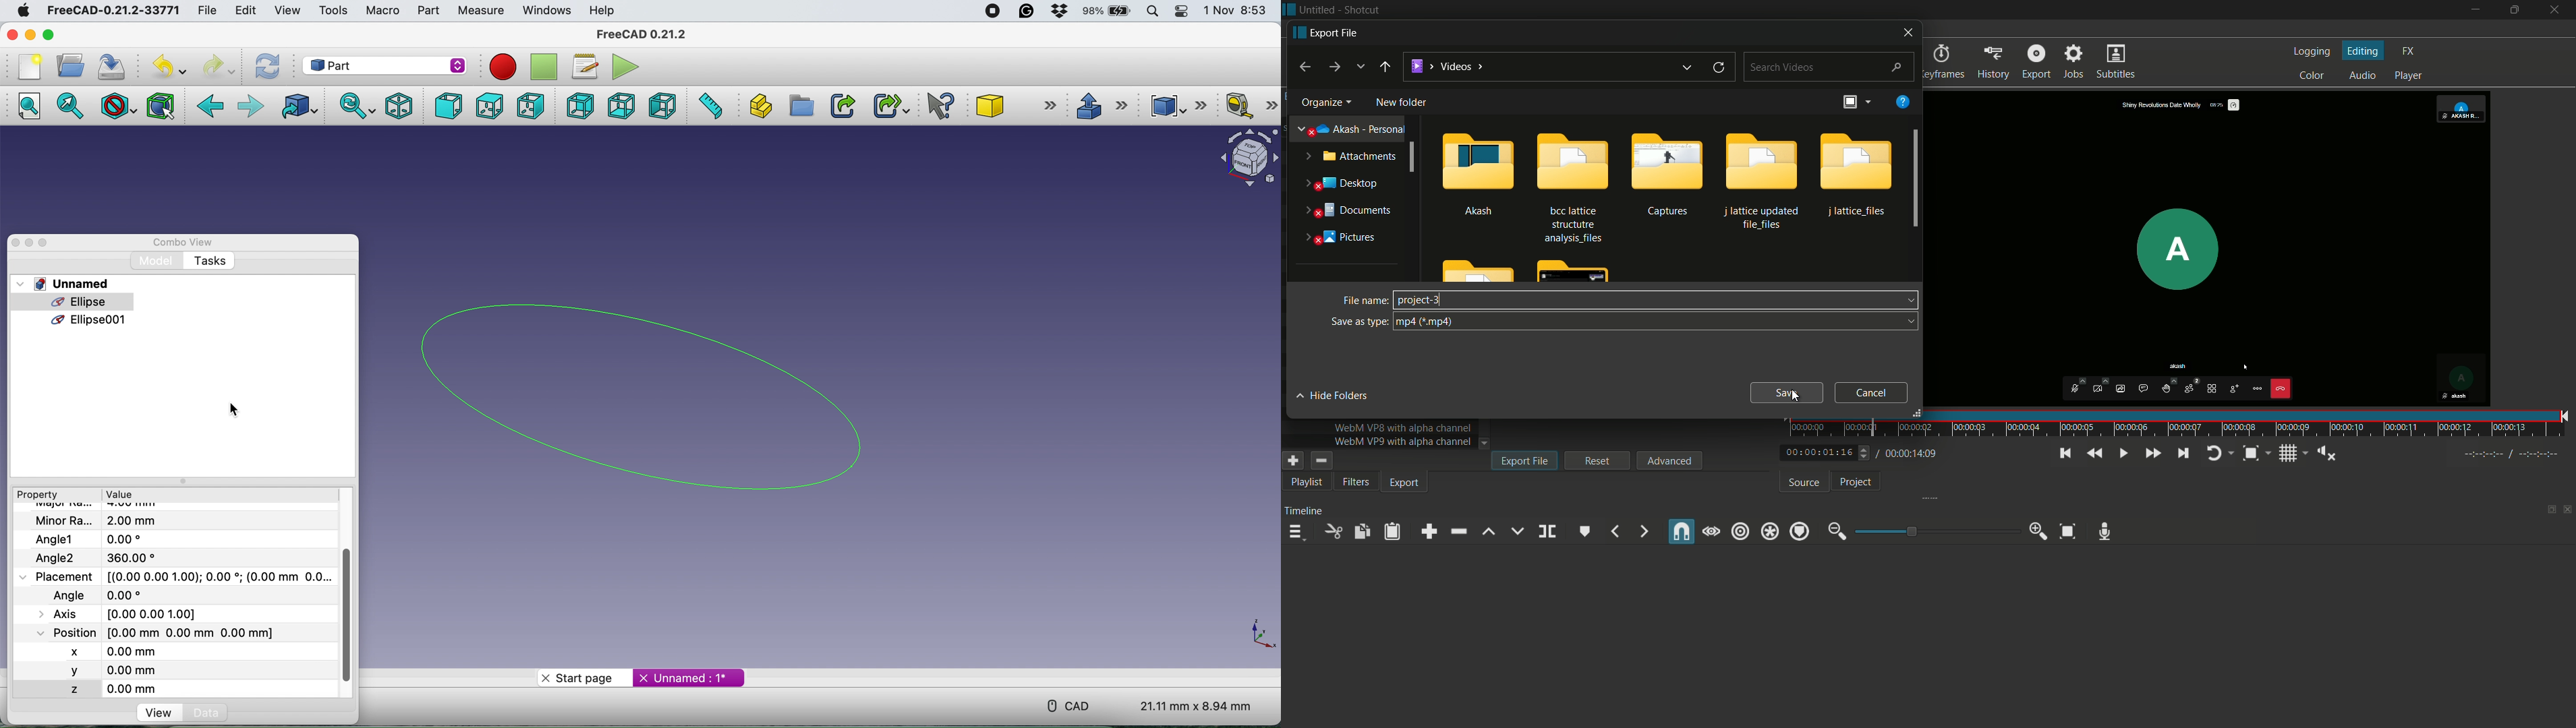  I want to click on stop recording macros, so click(546, 66).